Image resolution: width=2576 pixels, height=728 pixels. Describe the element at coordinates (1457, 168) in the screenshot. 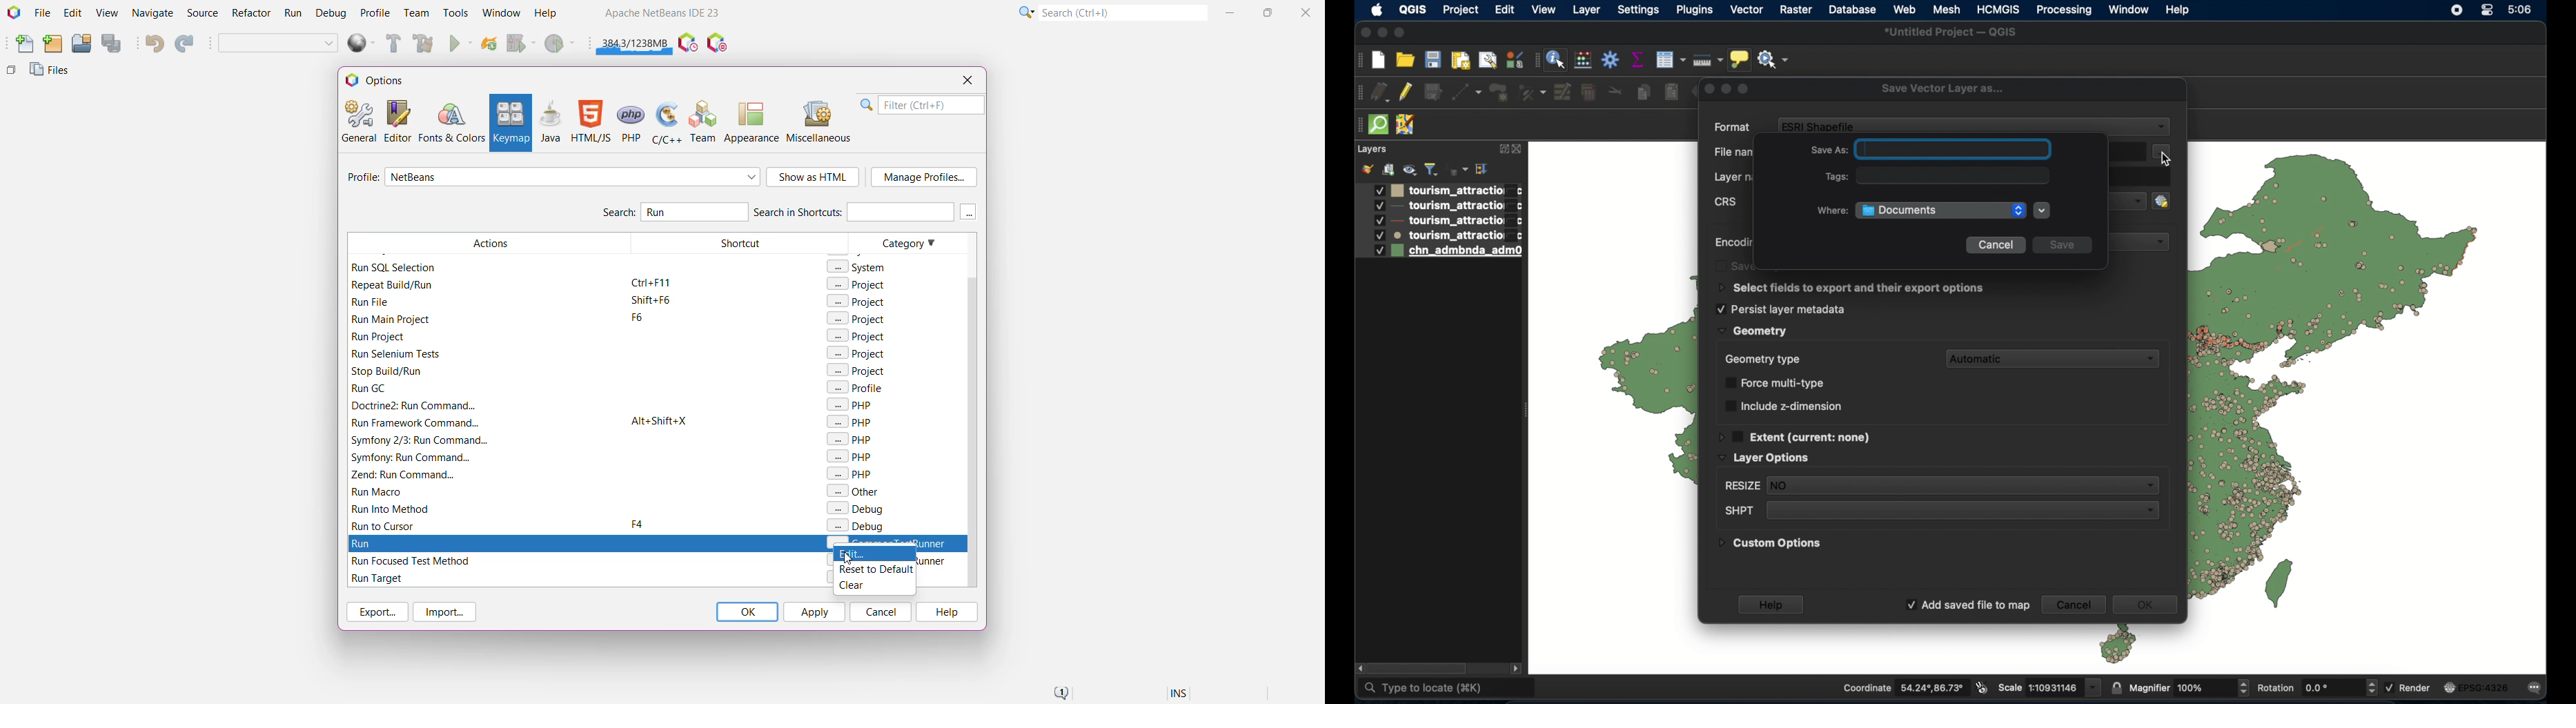

I see `filter legend by expression` at that location.